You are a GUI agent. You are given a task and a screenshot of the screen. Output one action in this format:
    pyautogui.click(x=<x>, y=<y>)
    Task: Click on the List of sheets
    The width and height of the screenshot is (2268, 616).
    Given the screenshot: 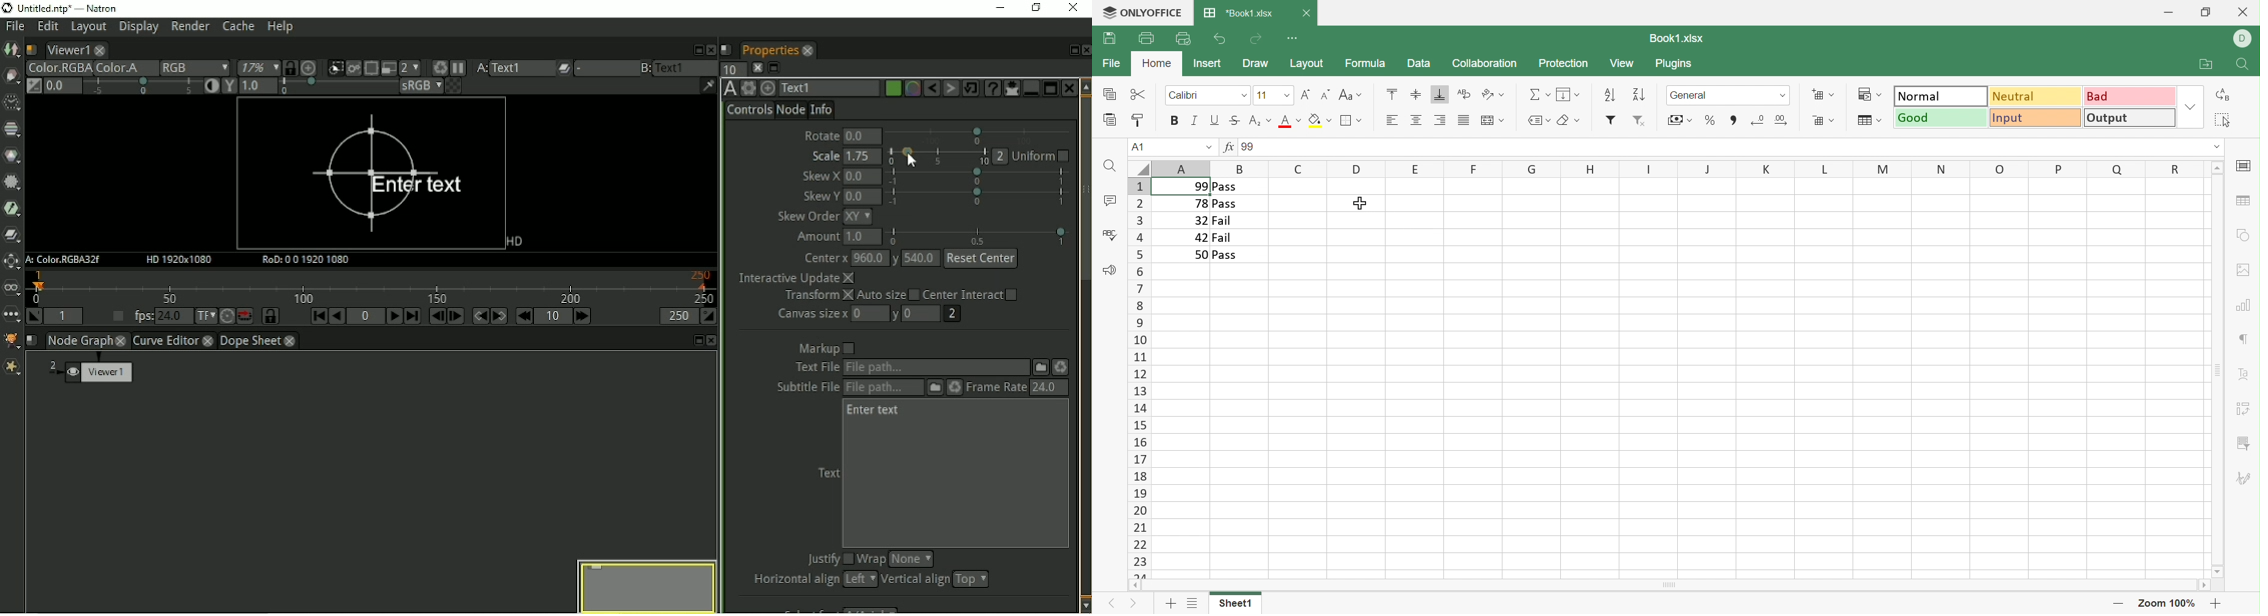 What is the action you would take?
    pyautogui.click(x=1191, y=604)
    